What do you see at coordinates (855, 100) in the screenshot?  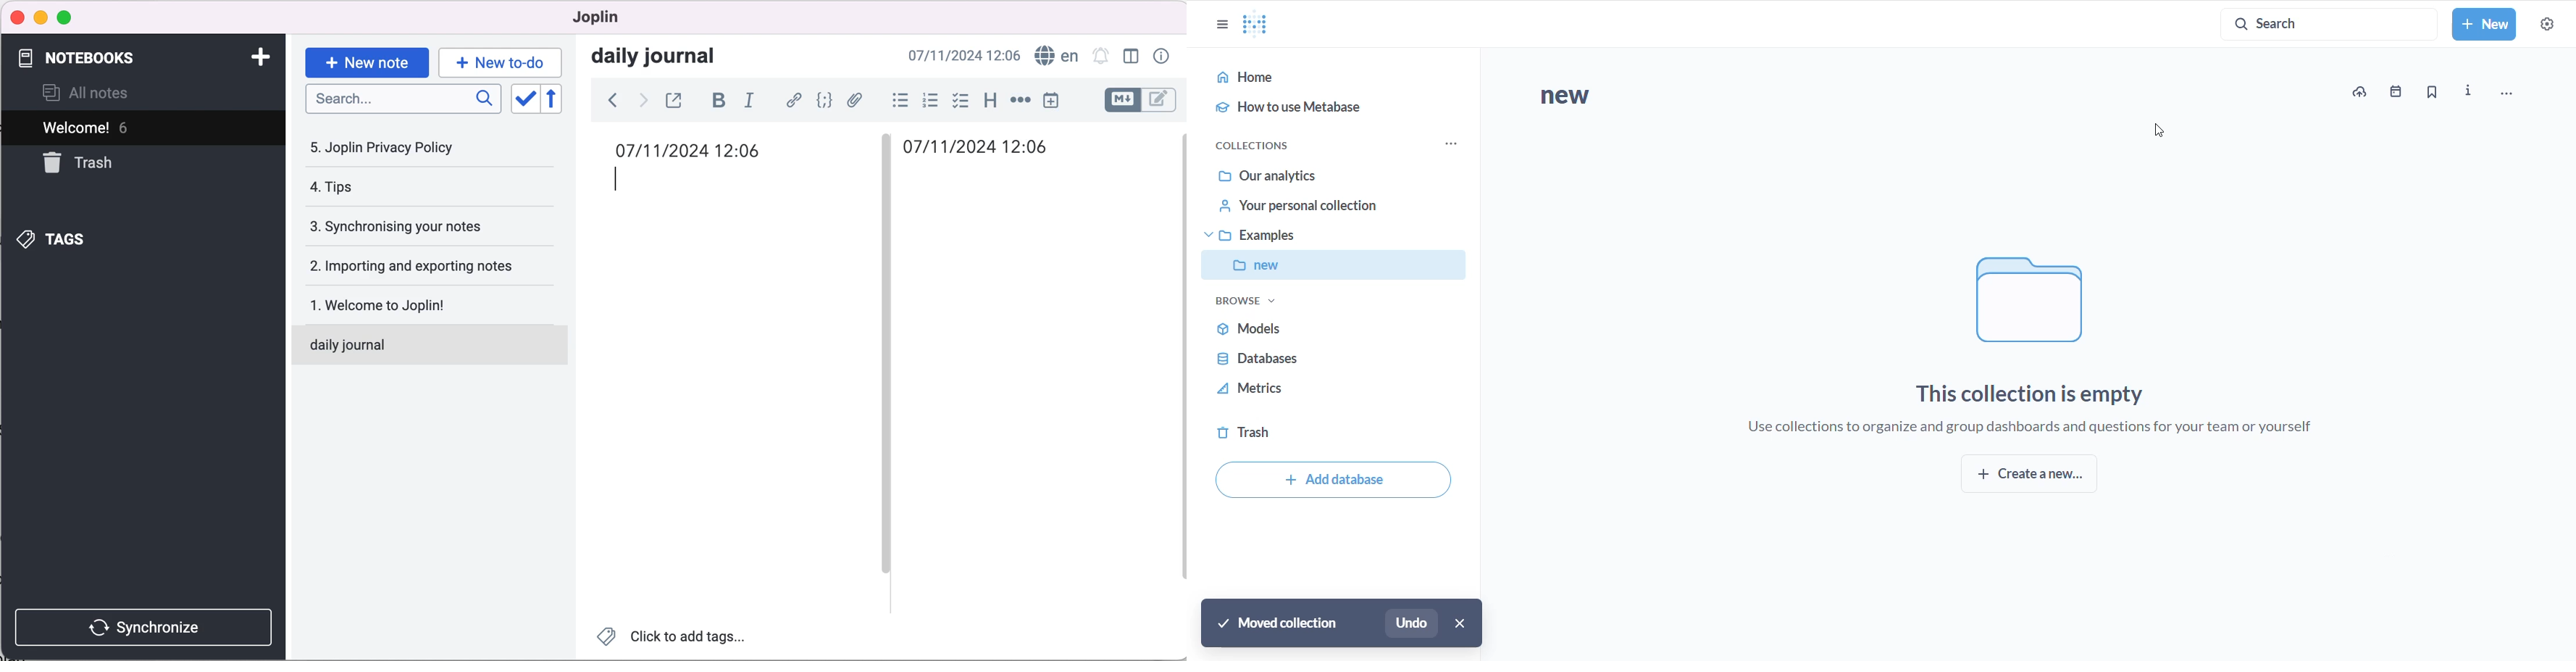 I see `attach file` at bounding box center [855, 100].